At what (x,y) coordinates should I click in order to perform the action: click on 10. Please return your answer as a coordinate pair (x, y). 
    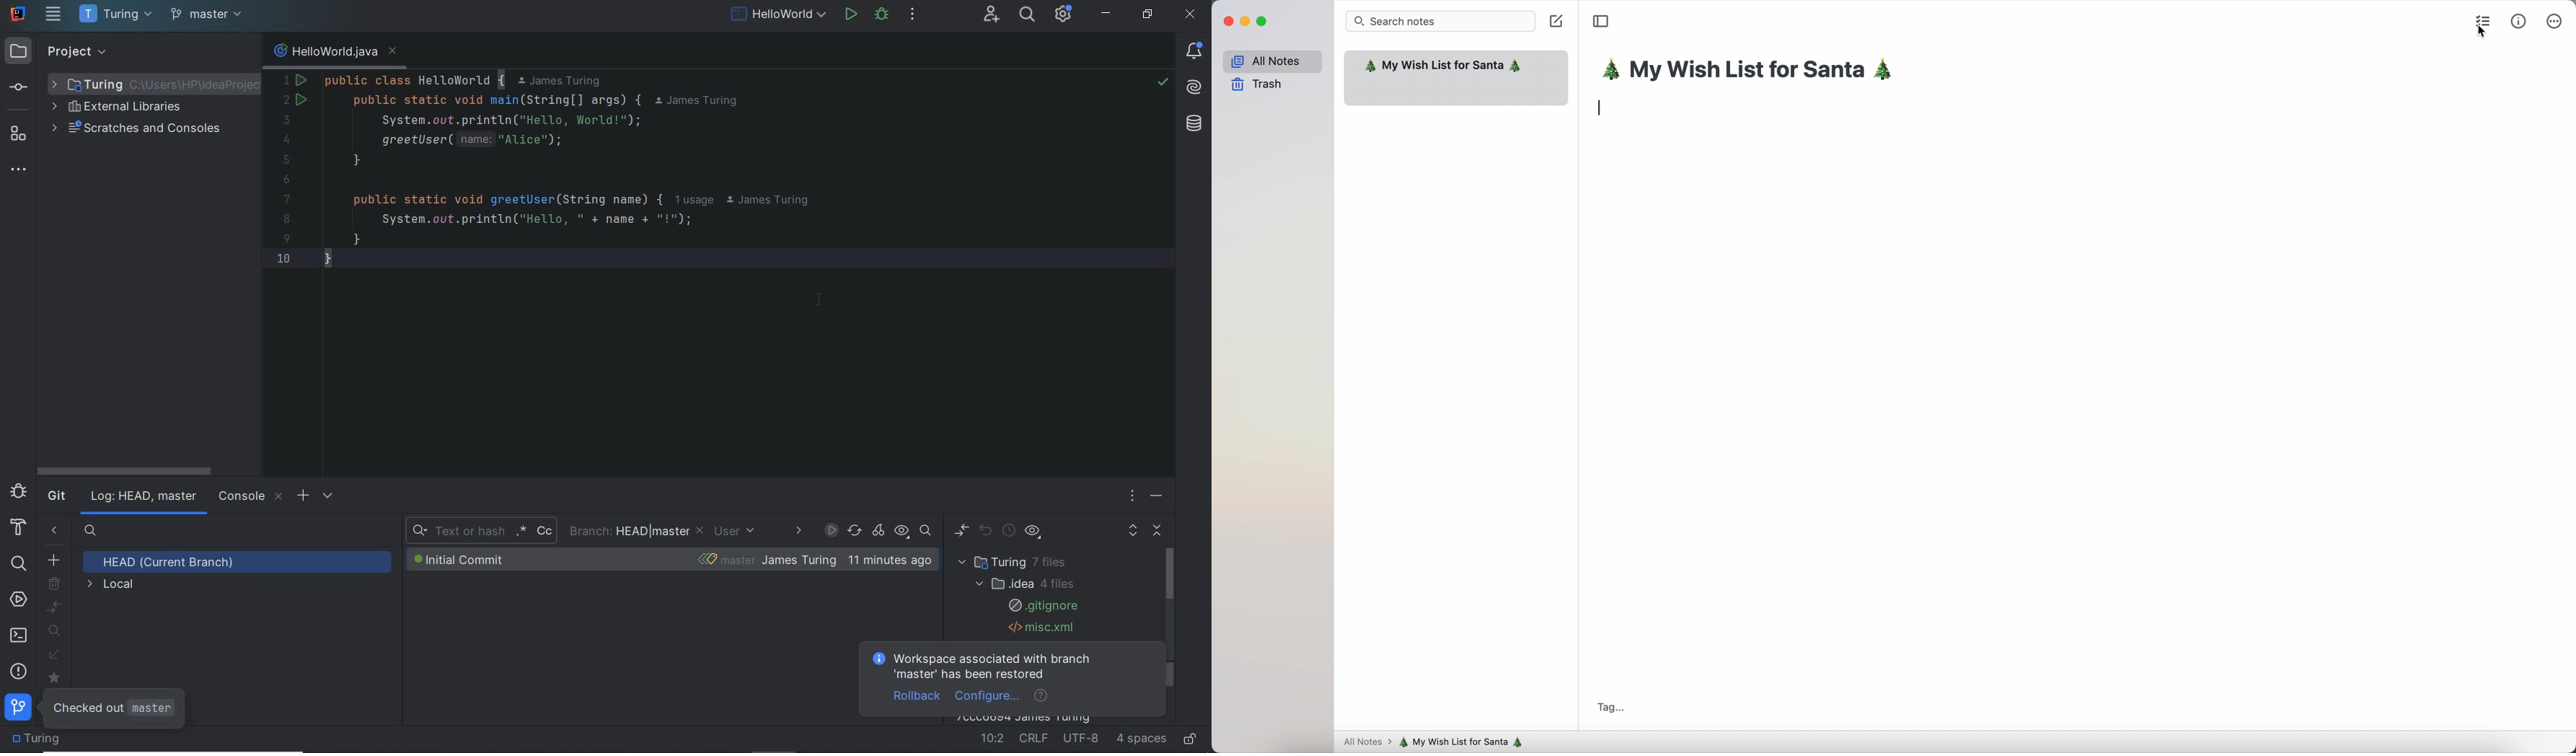
    Looking at the image, I should click on (283, 257).